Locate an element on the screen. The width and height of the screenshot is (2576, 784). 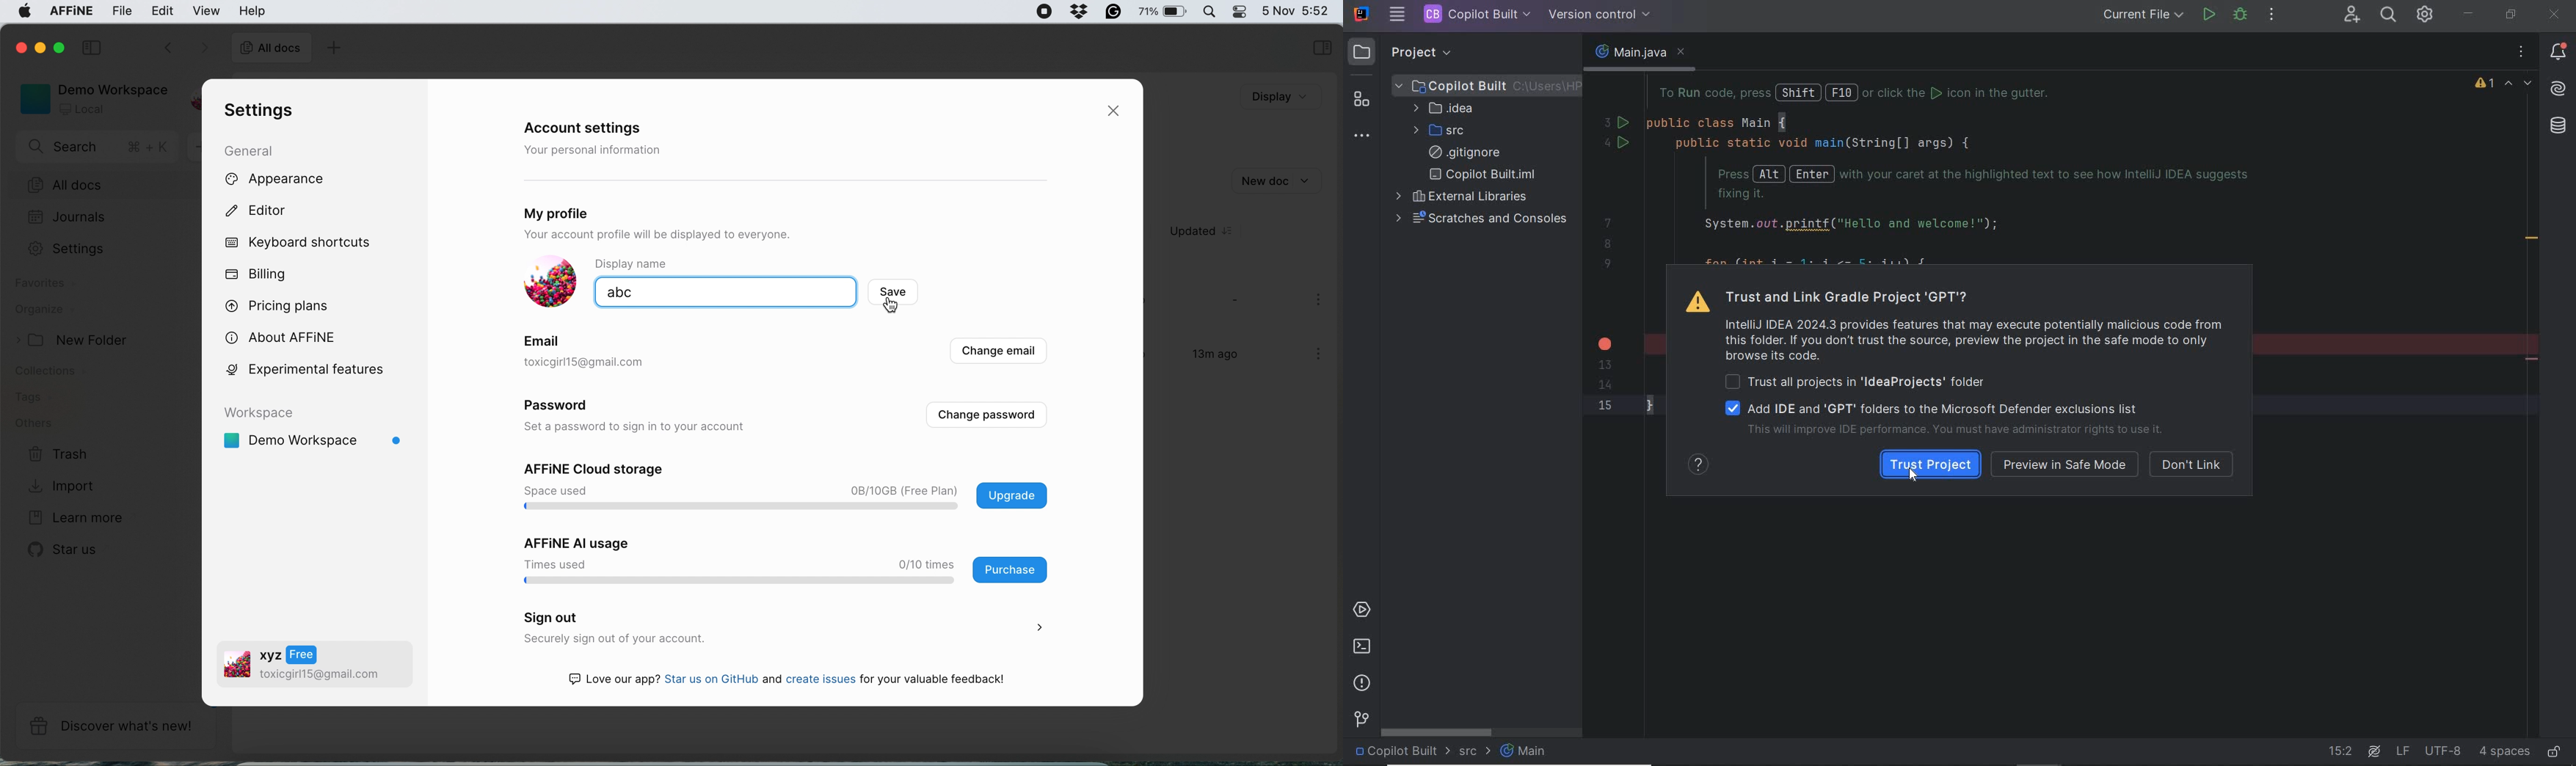
copilot built.iml is located at coordinates (1485, 175).